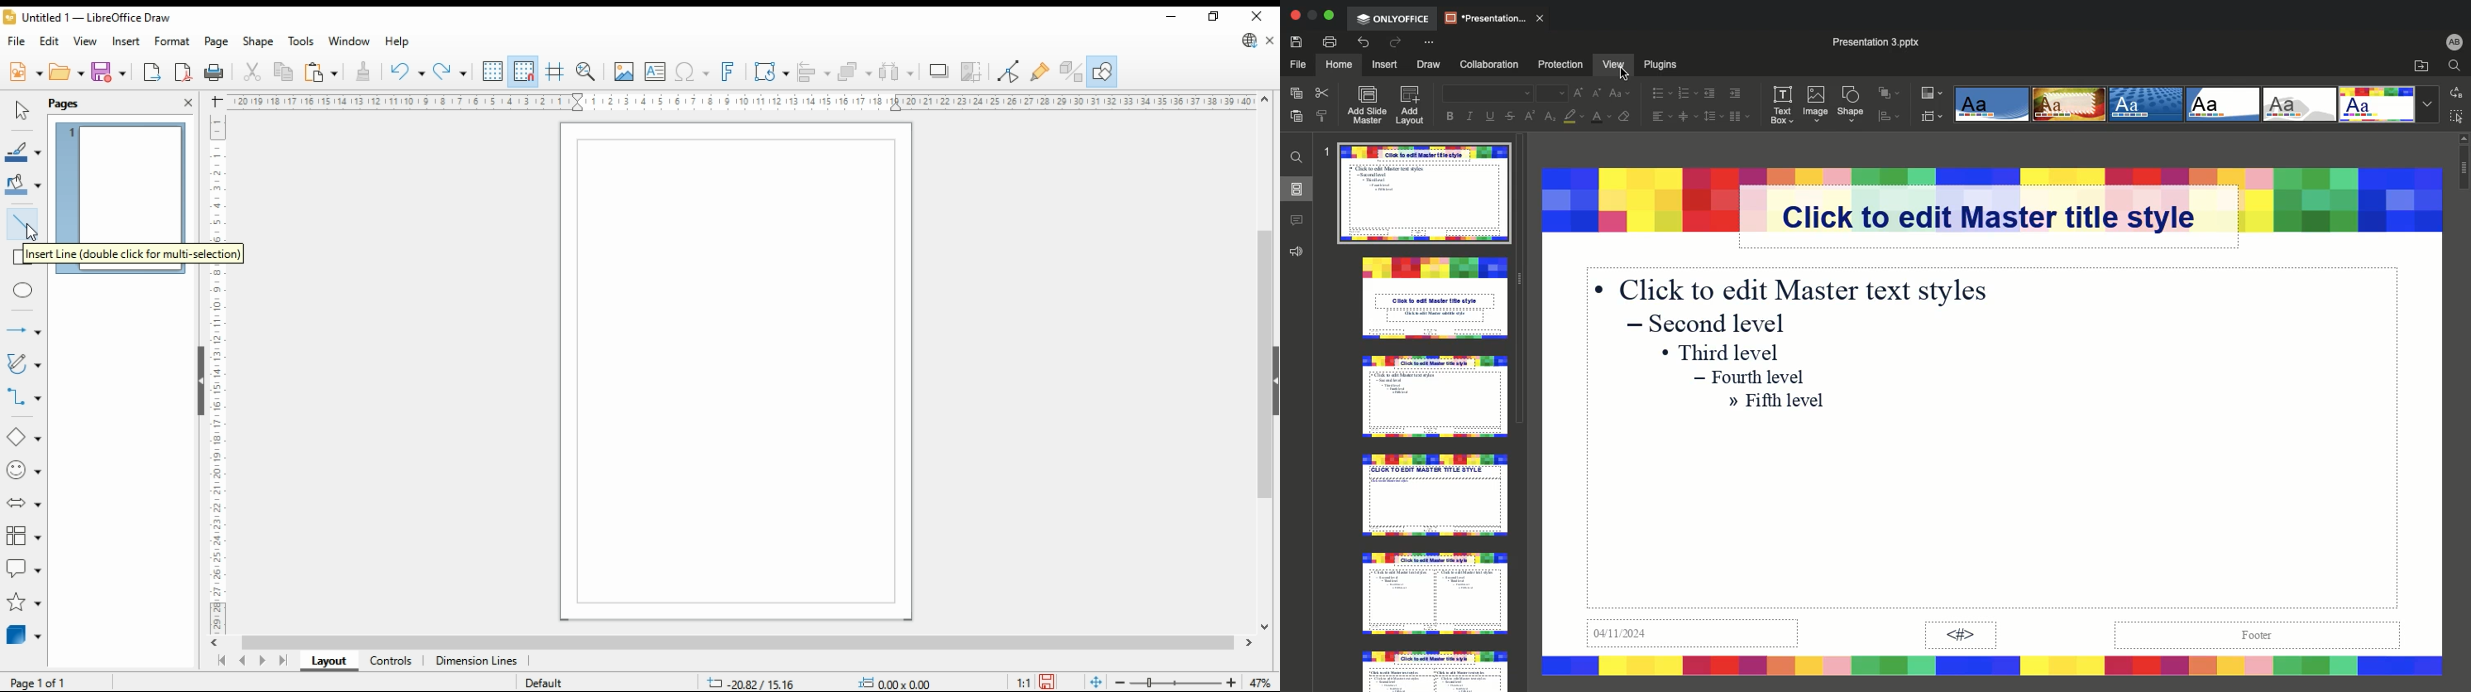 The height and width of the screenshot is (700, 2492). What do you see at coordinates (1036, 680) in the screenshot?
I see `1:1 ratio` at bounding box center [1036, 680].